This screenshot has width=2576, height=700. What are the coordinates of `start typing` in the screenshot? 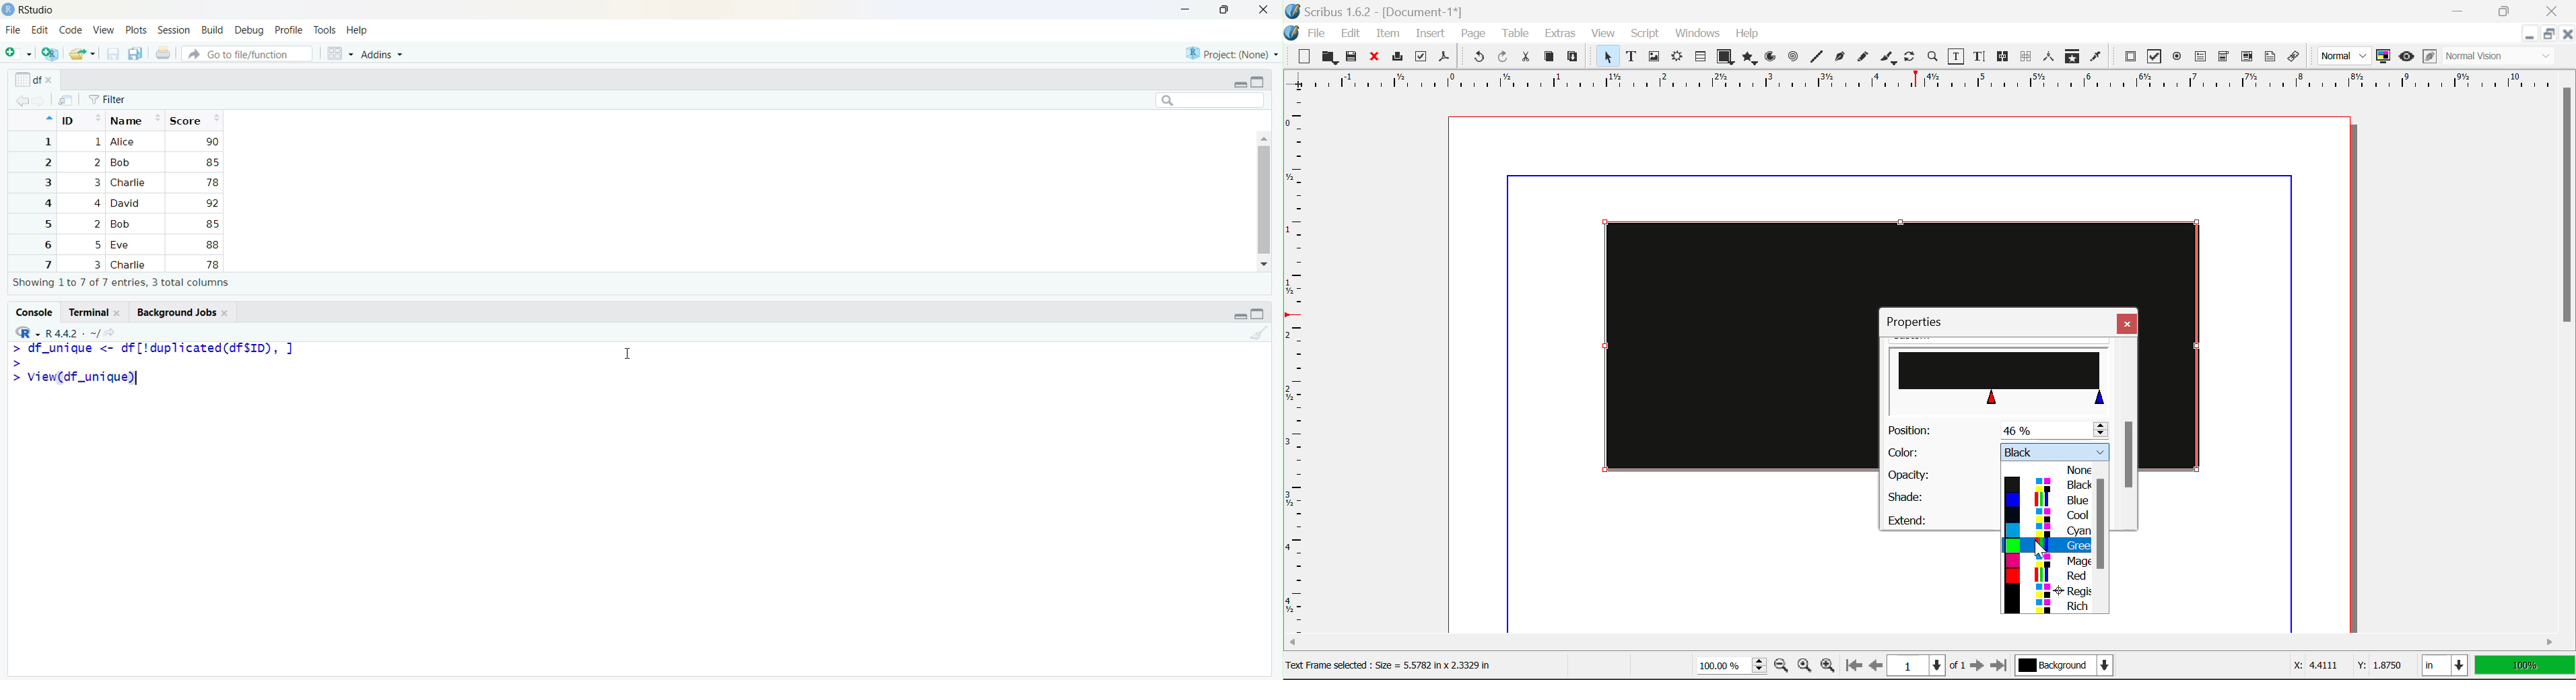 It's located at (14, 349).